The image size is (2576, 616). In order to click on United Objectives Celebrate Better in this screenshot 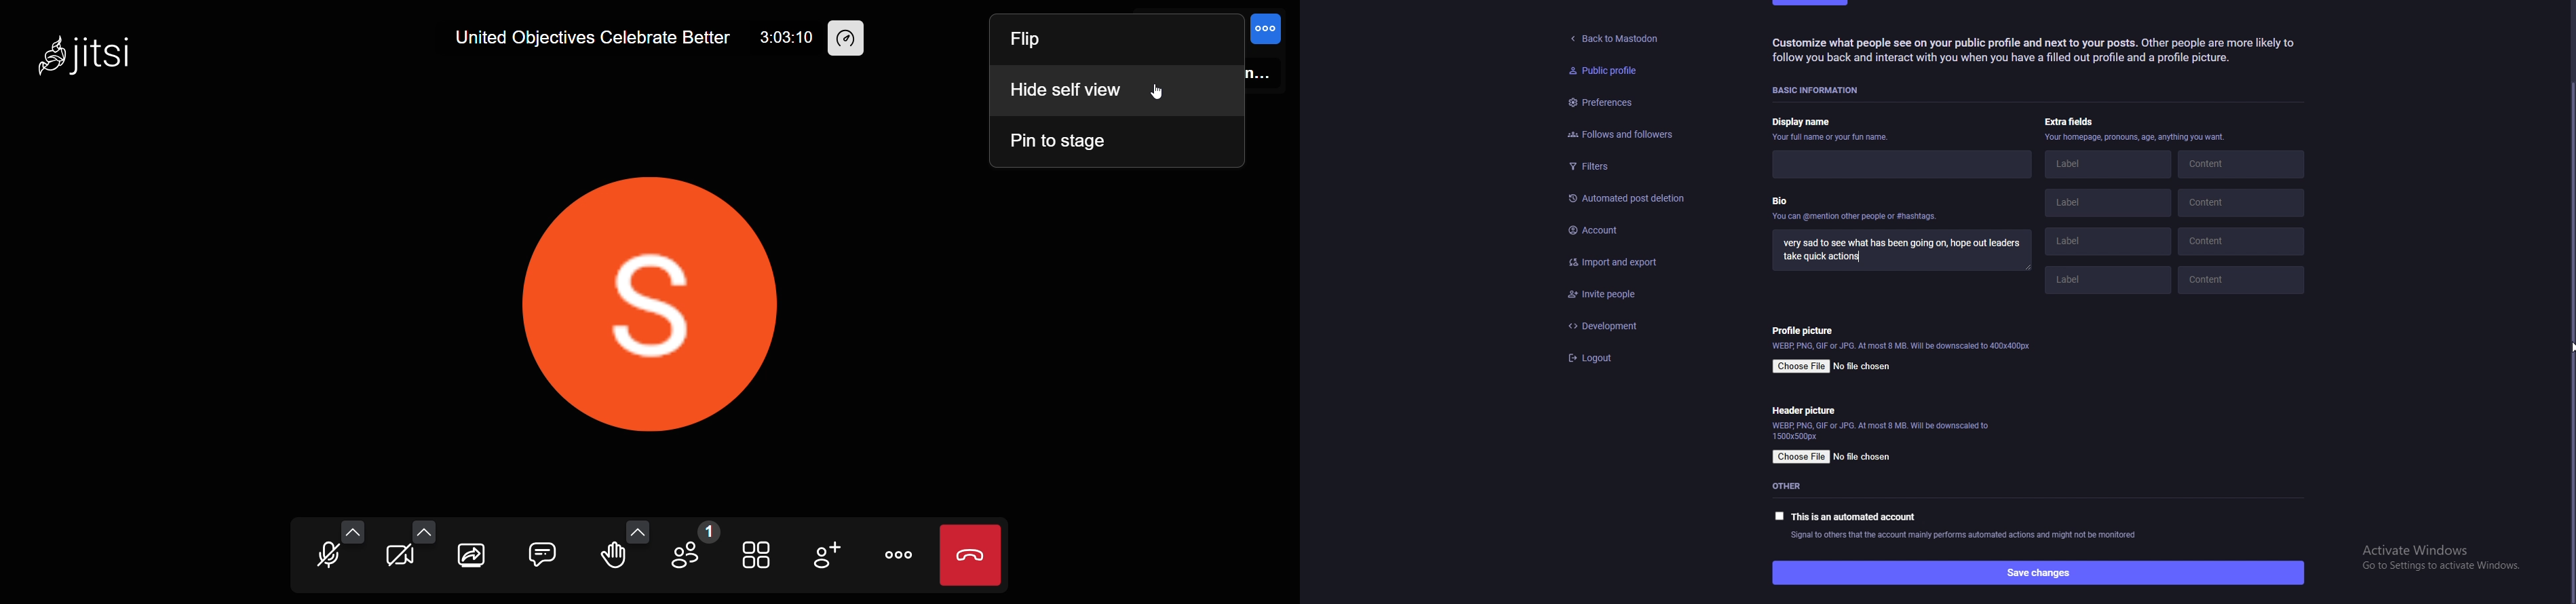, I will do `click(592, 38)`.